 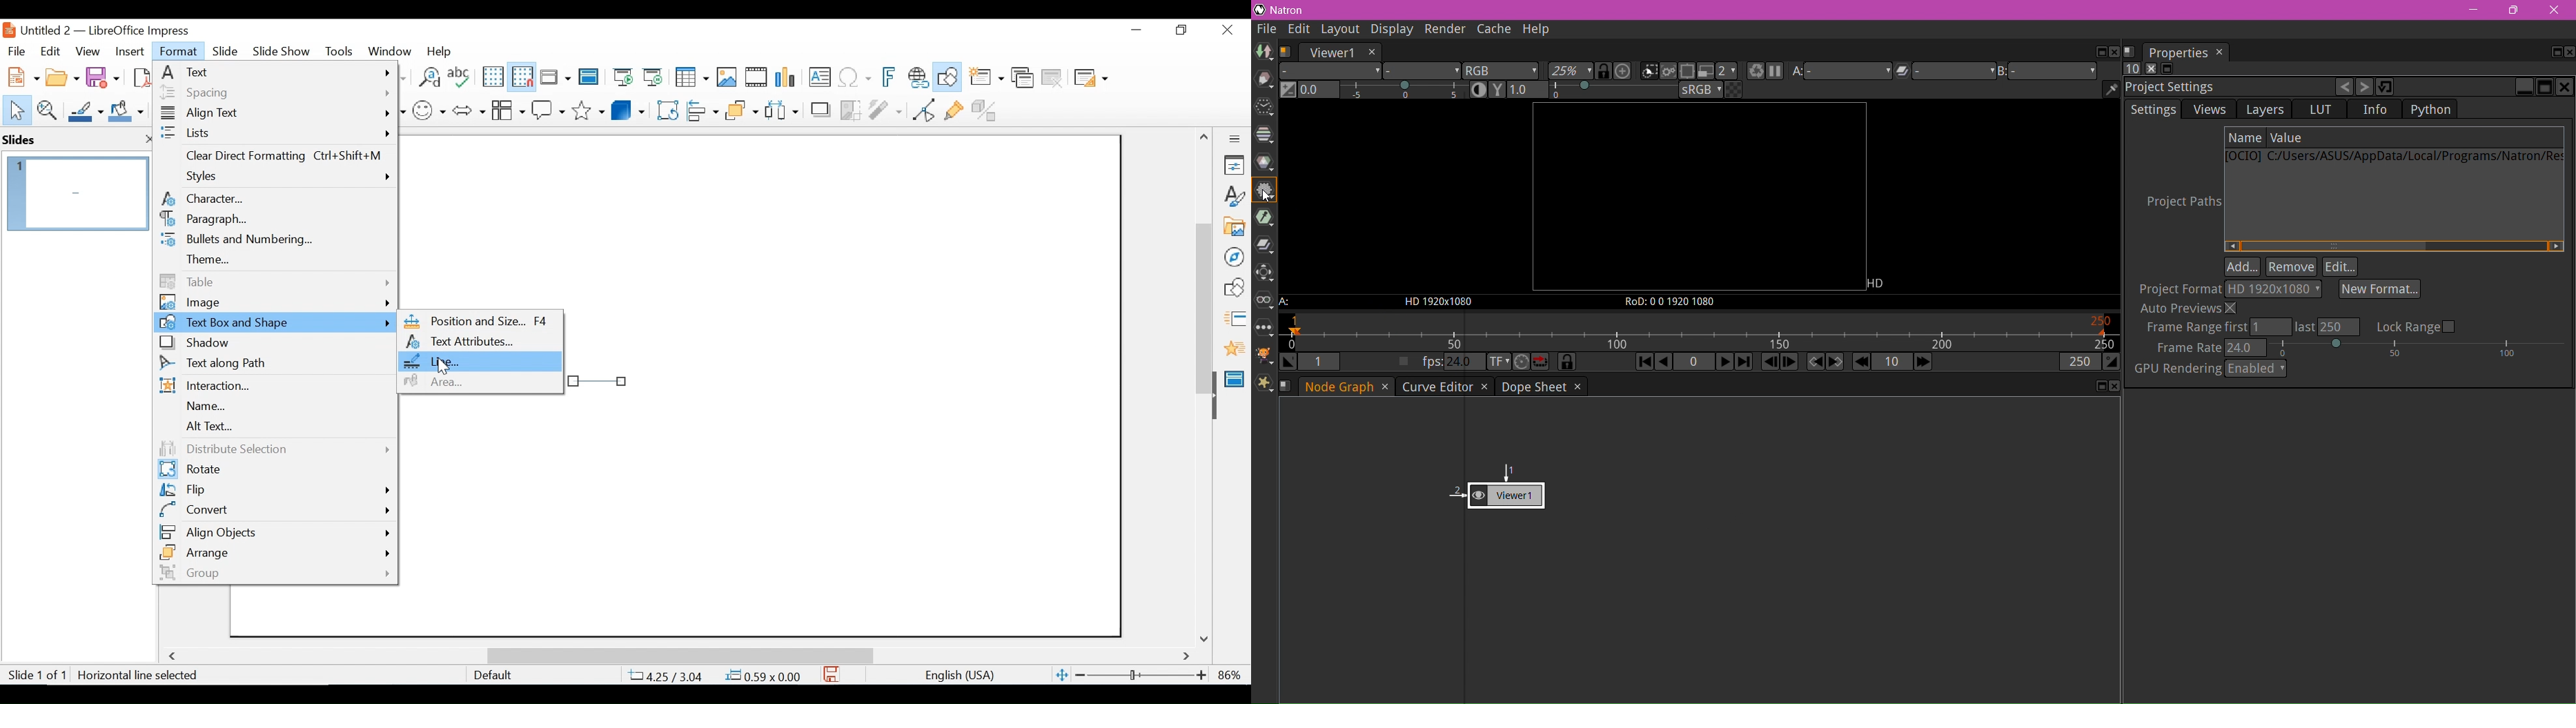 What do you see at coordinates (1180, 30) in the screenshot?
I see `Restore` at bounding box center [1180, 30].